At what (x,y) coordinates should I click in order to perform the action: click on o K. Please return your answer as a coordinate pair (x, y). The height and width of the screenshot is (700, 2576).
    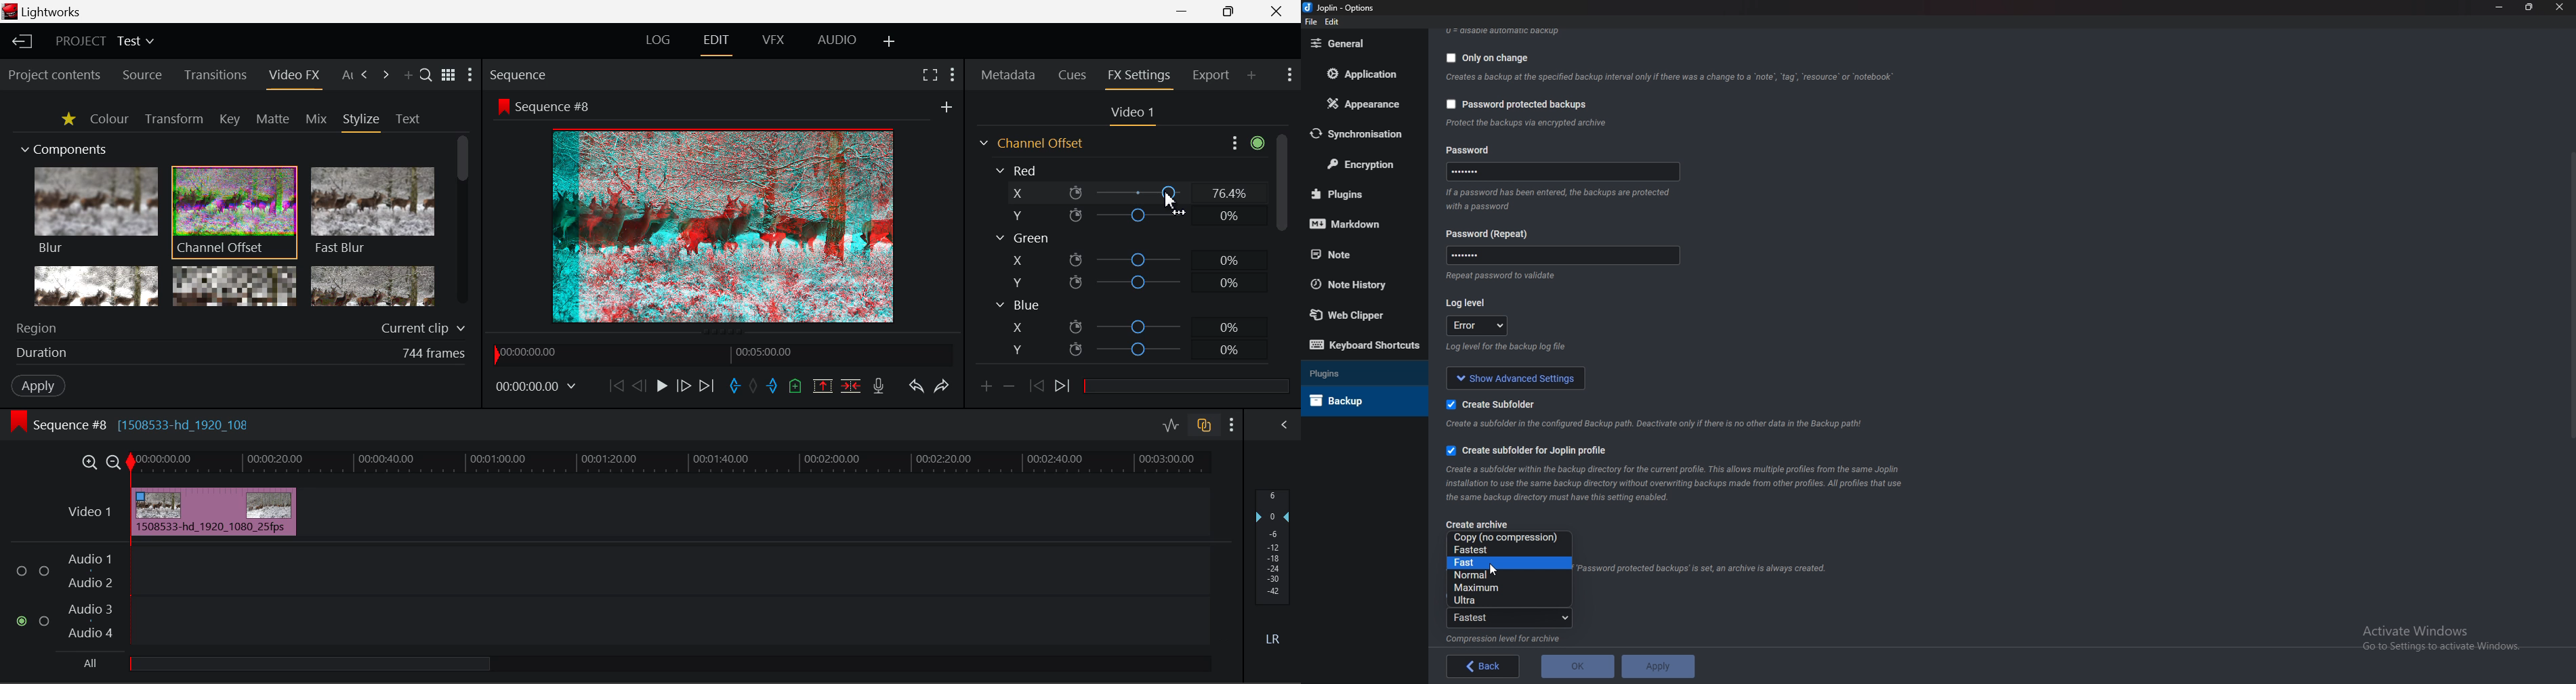
    Looking at the image, I should click on (1579, 665).